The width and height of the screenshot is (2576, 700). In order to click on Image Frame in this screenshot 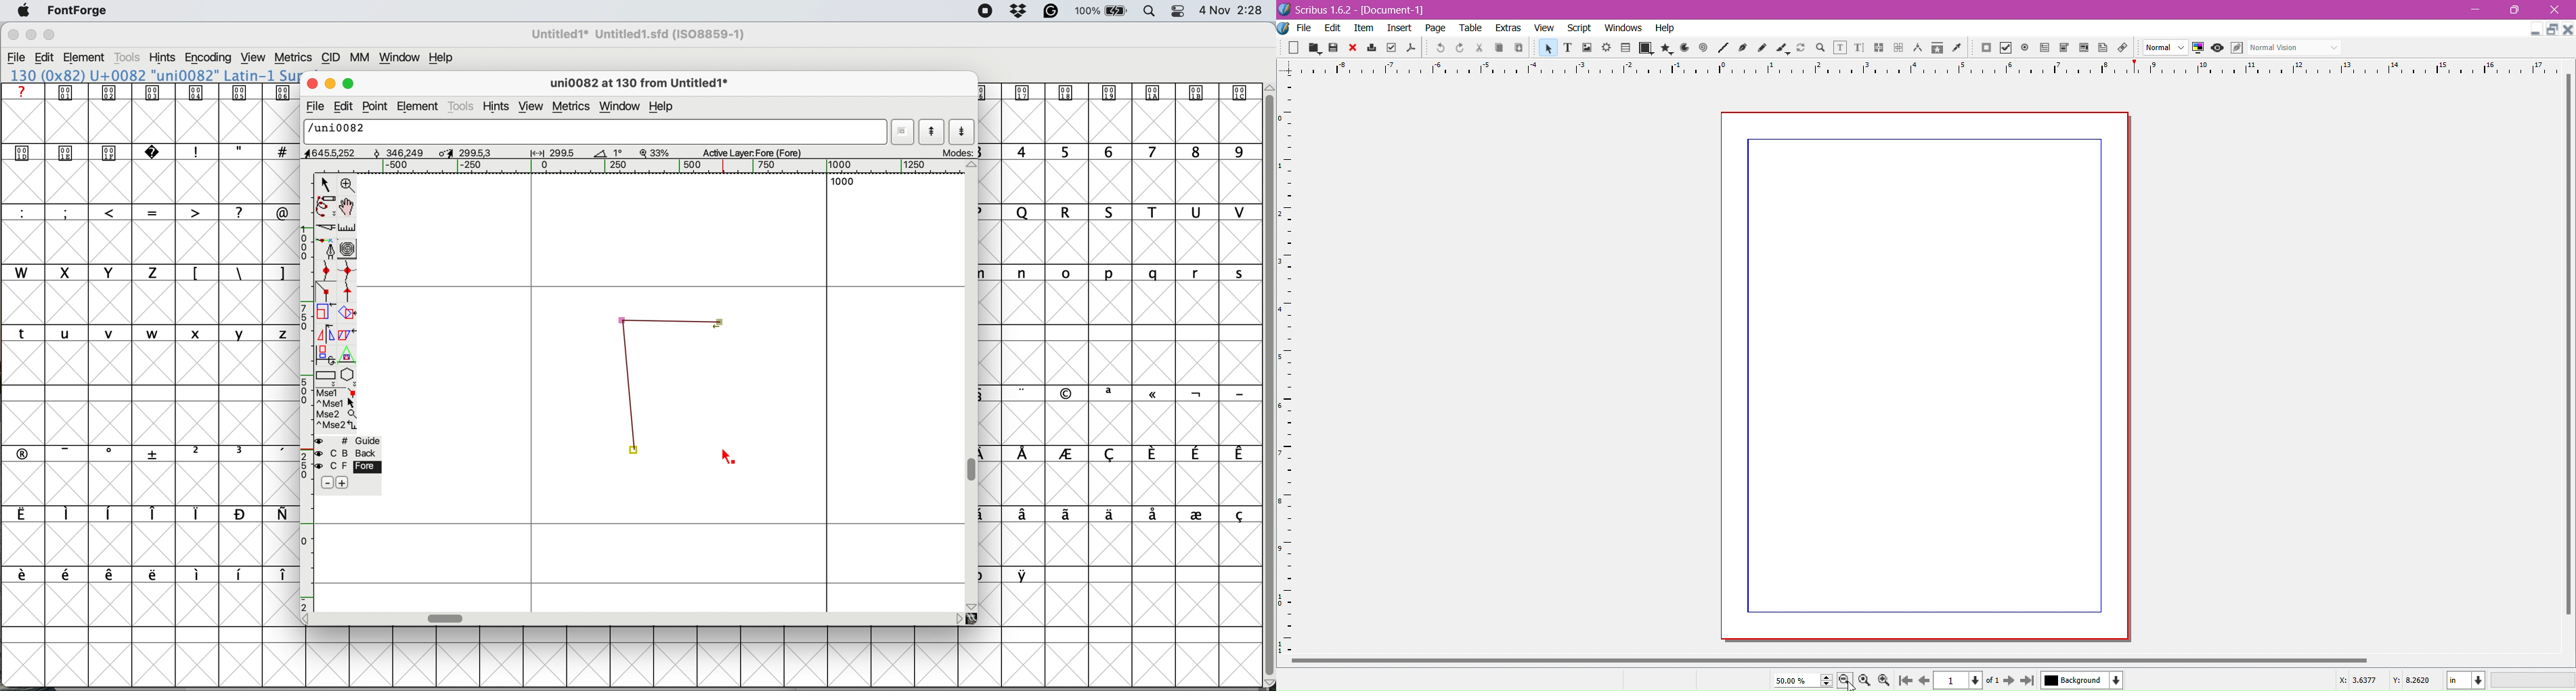, I will do `click(1547, 47)`.